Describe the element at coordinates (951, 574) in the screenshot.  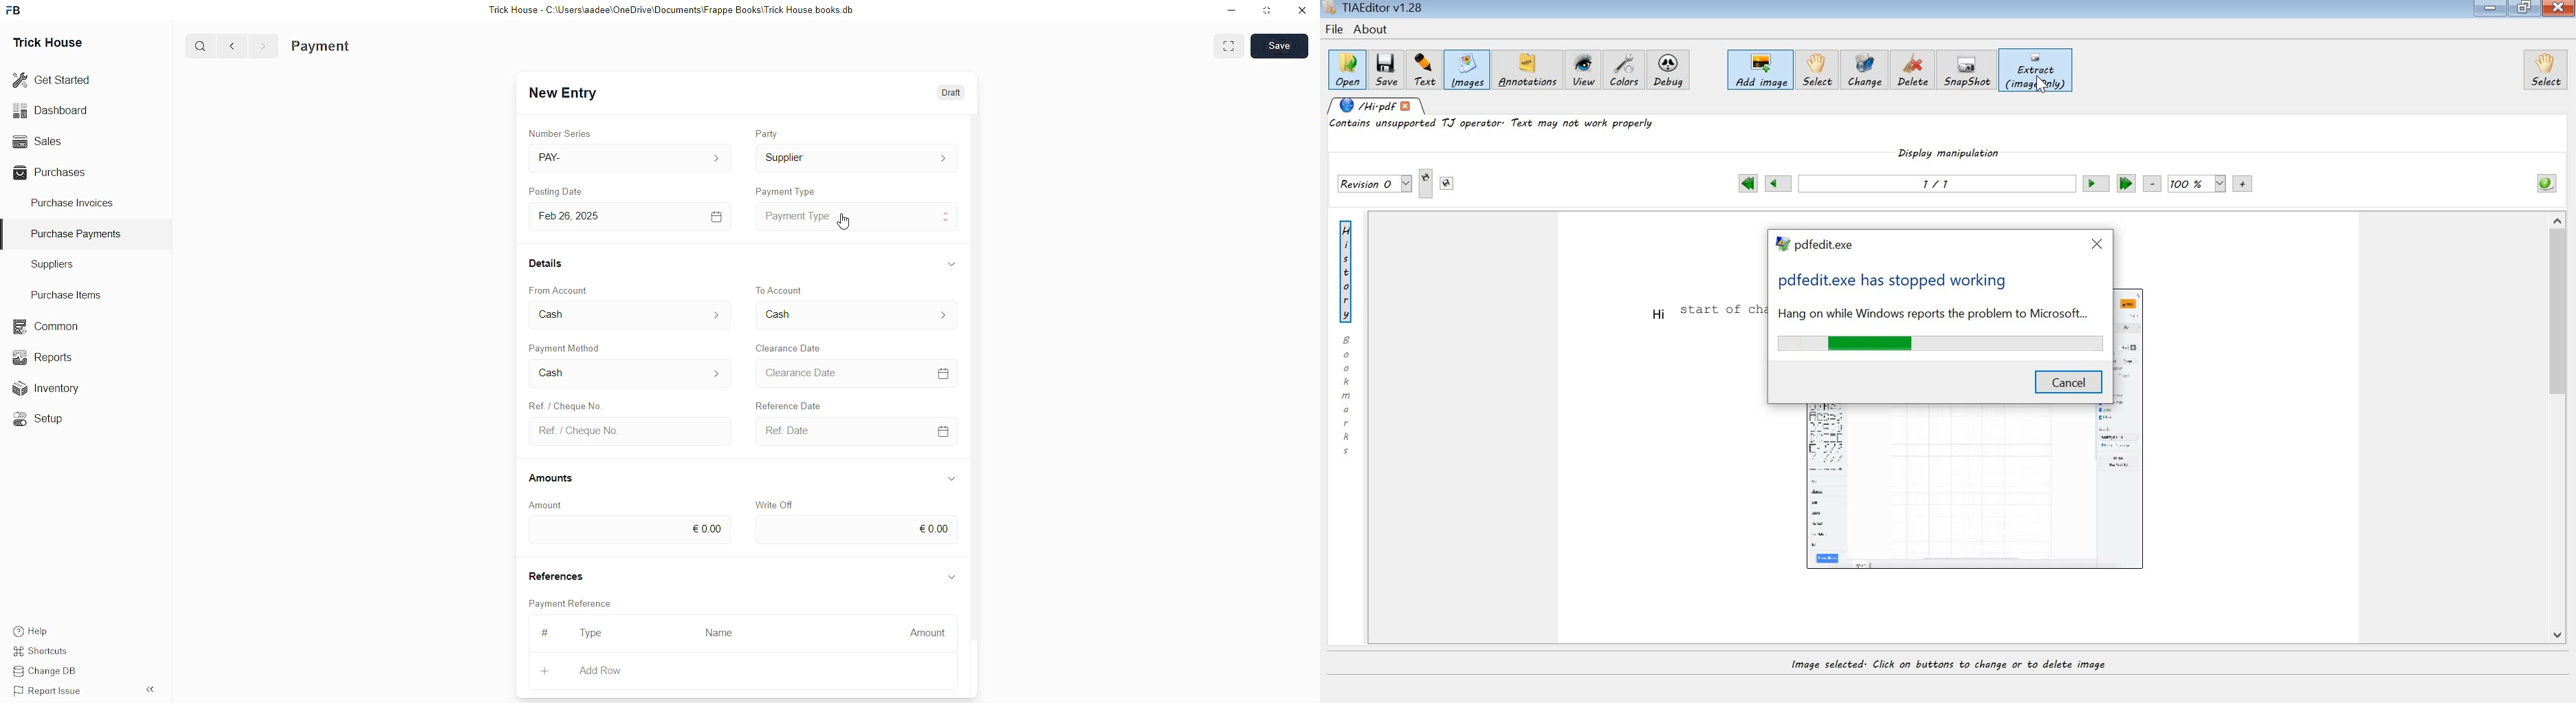
I see `expand` at that location.